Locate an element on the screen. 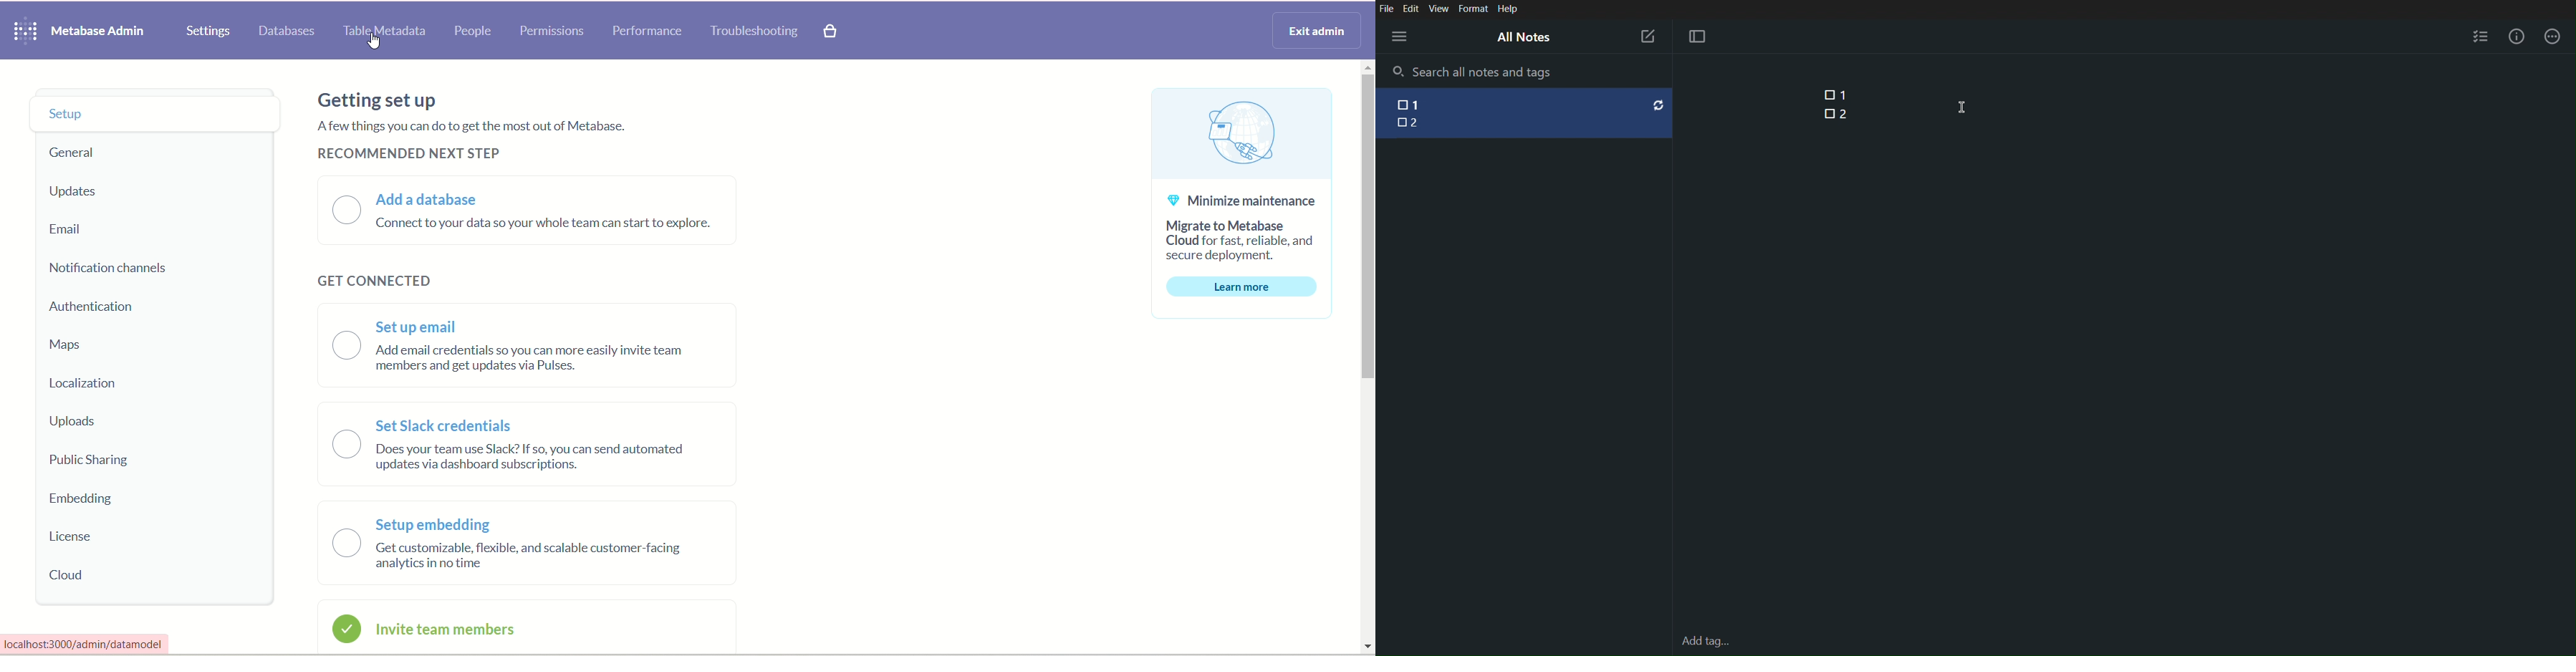 The image size is (2576, 672). File is located at coordinates (1386, 8).